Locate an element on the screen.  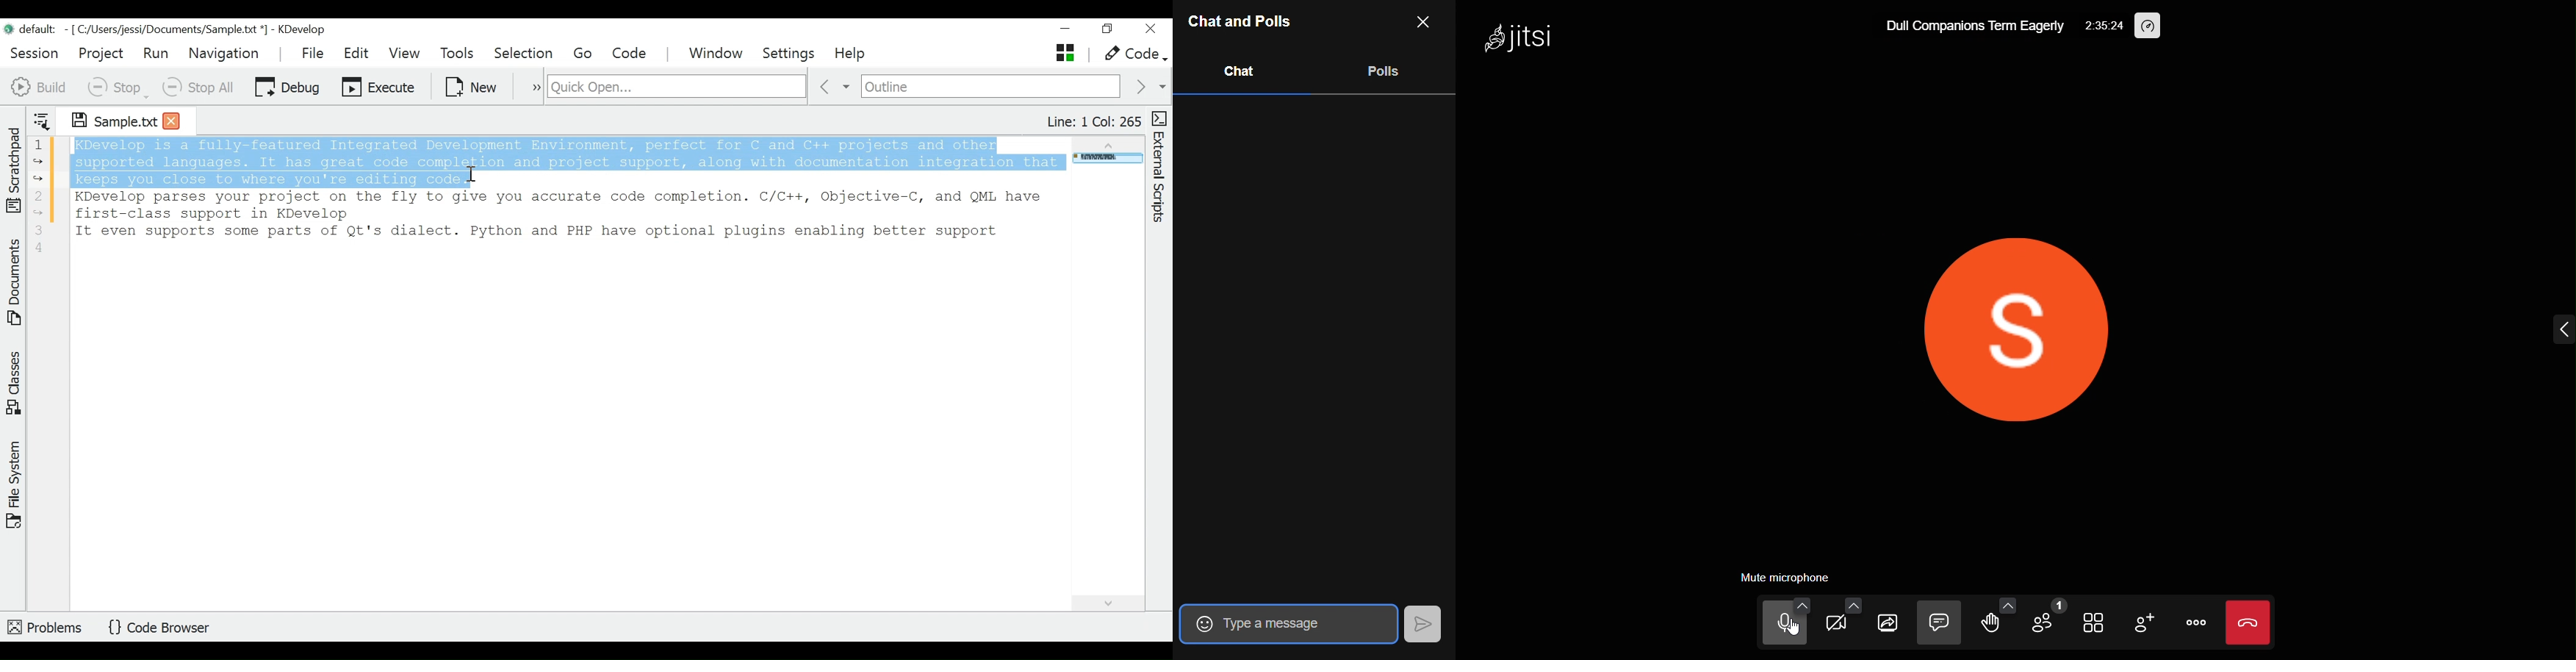
tile view is located at coordinates (2095, 620).